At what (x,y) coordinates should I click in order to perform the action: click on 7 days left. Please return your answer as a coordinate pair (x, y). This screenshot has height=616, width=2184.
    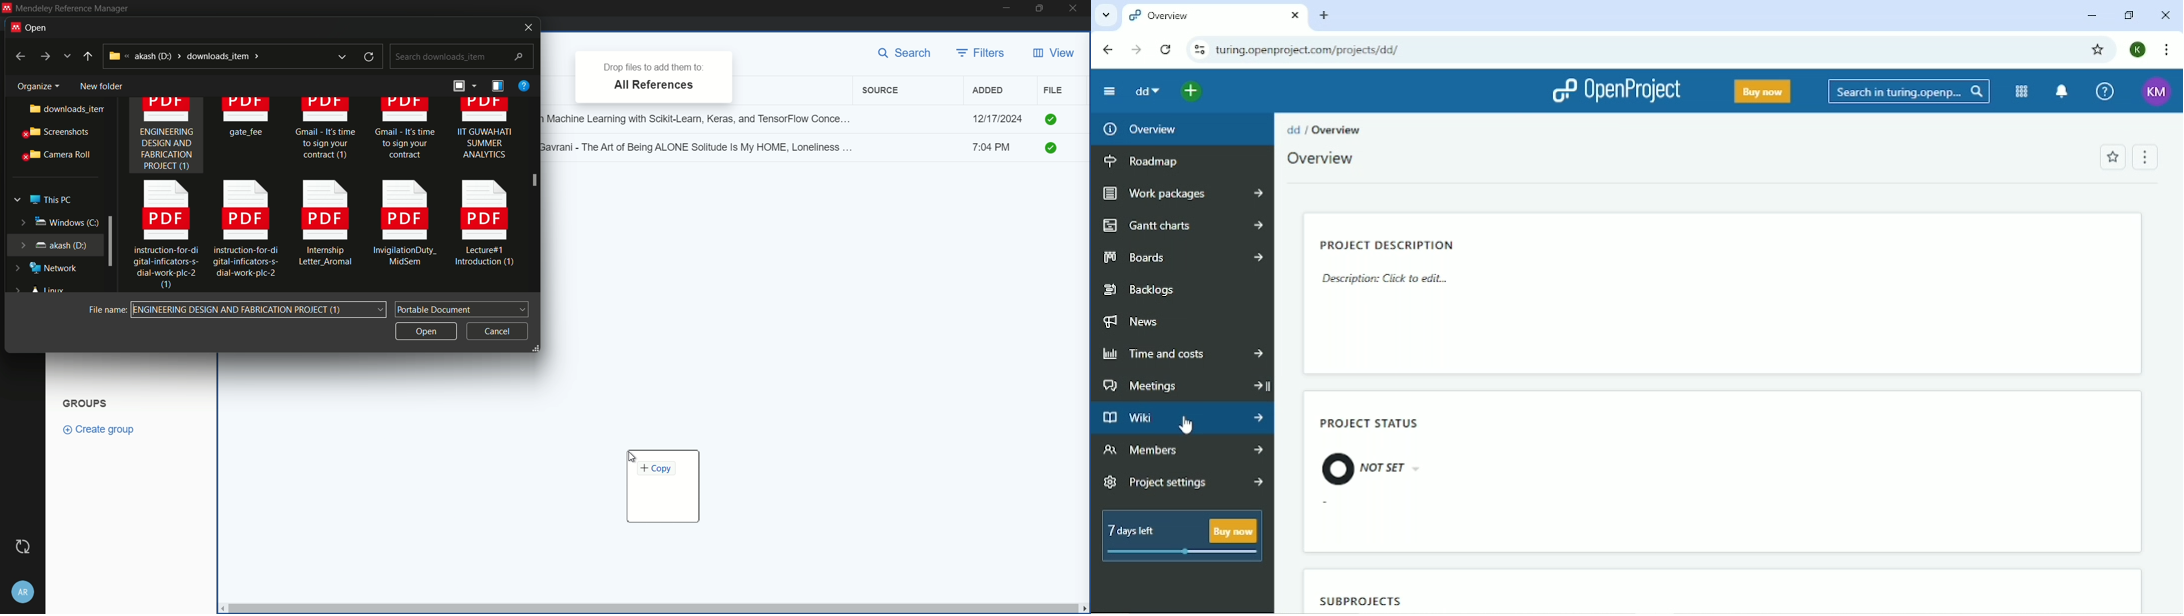
    Looking at the image, I should click on (1180, 538).